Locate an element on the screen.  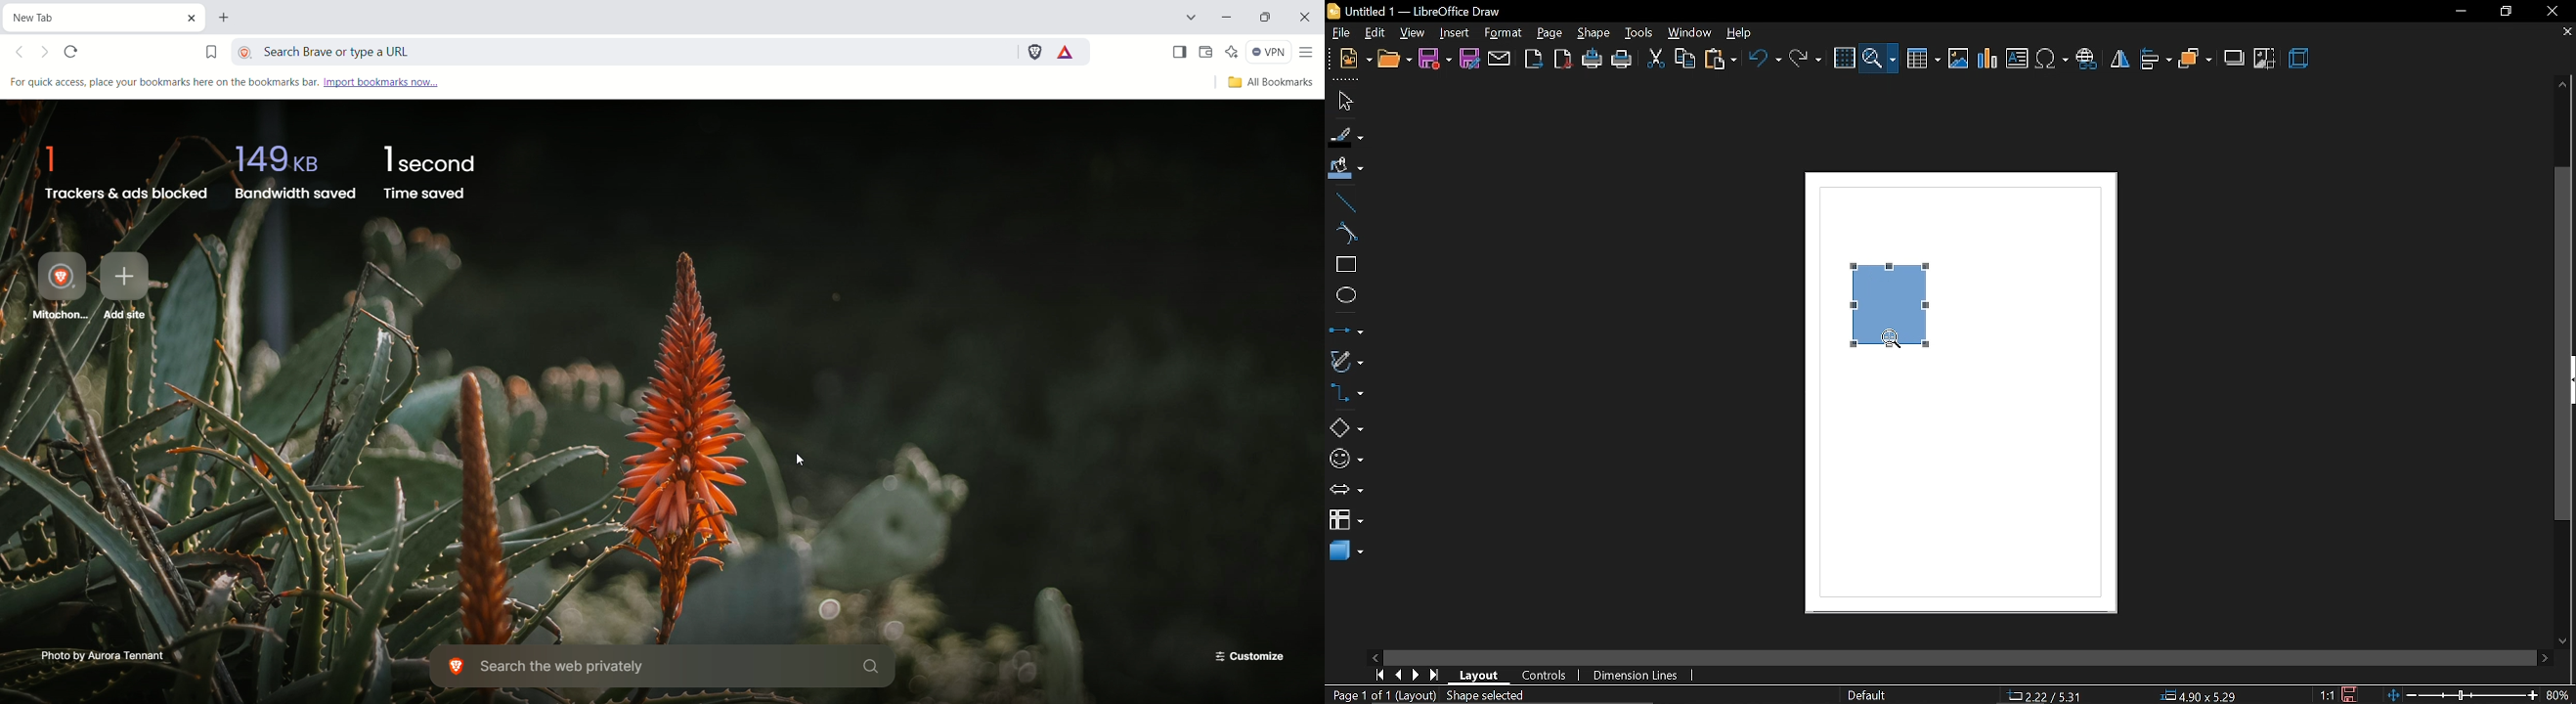
close is located at coordinates (2550, 10).